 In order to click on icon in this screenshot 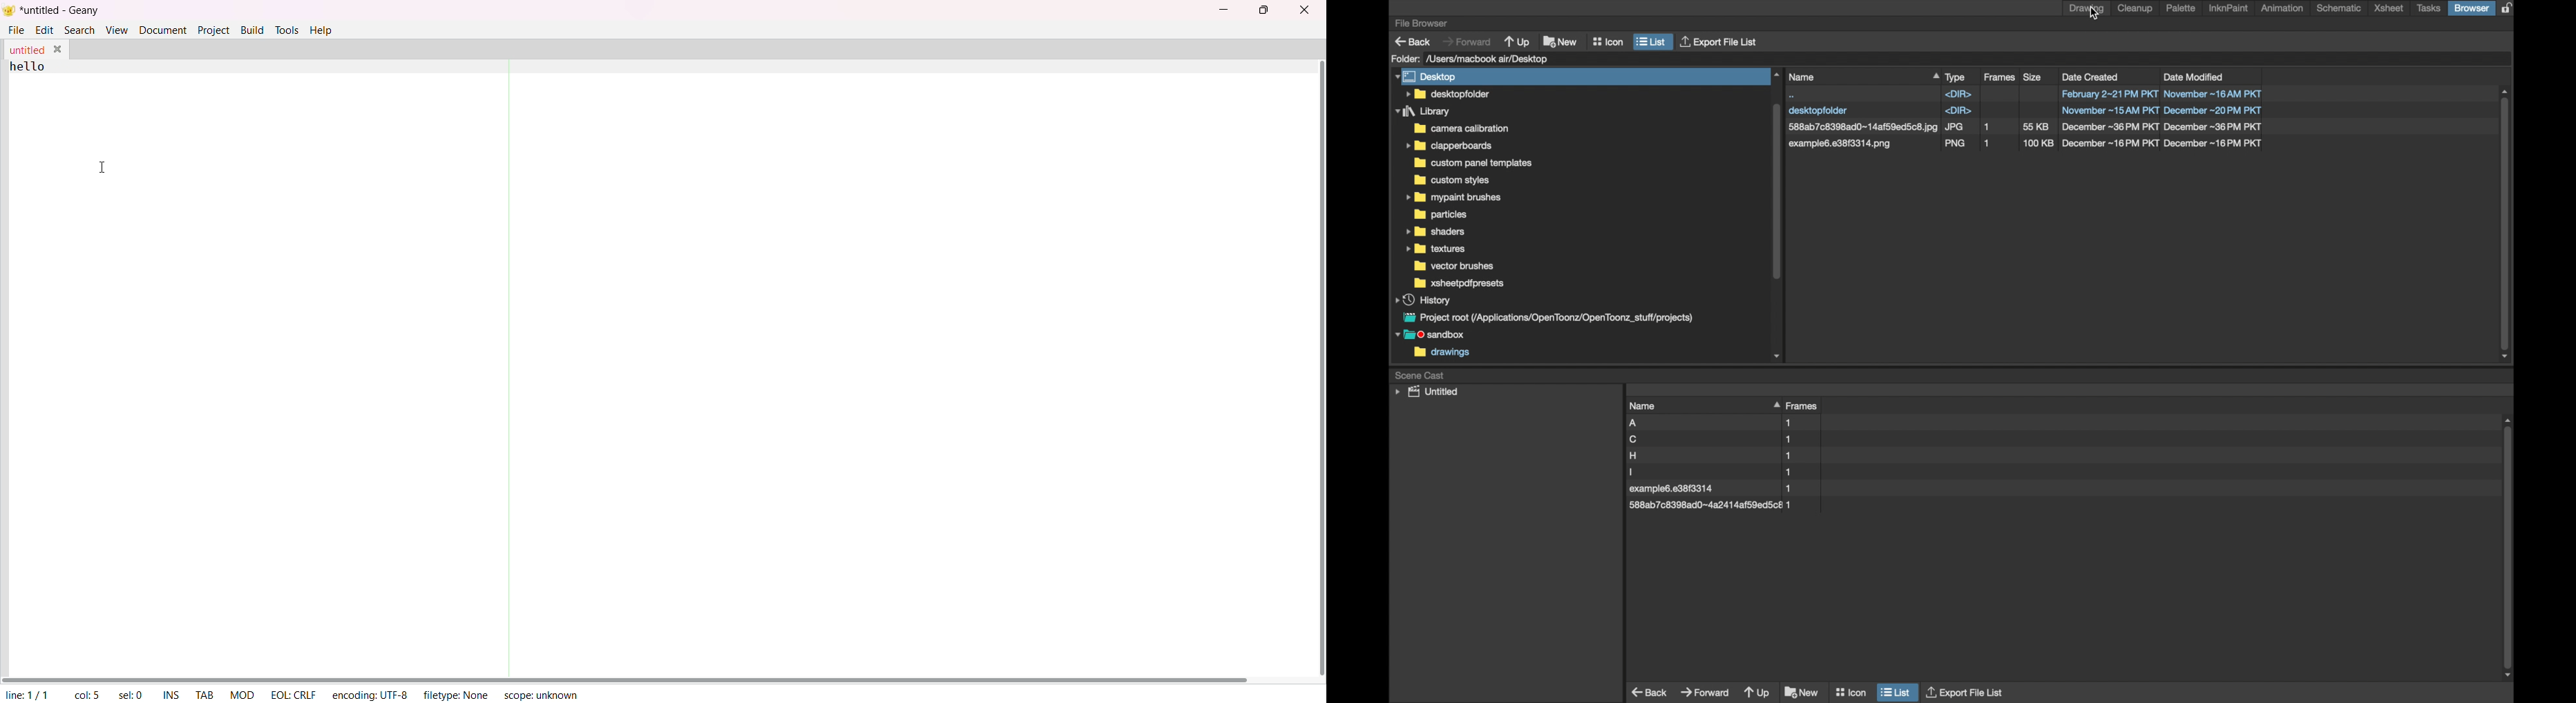, I will do `click(1851, 689)`.